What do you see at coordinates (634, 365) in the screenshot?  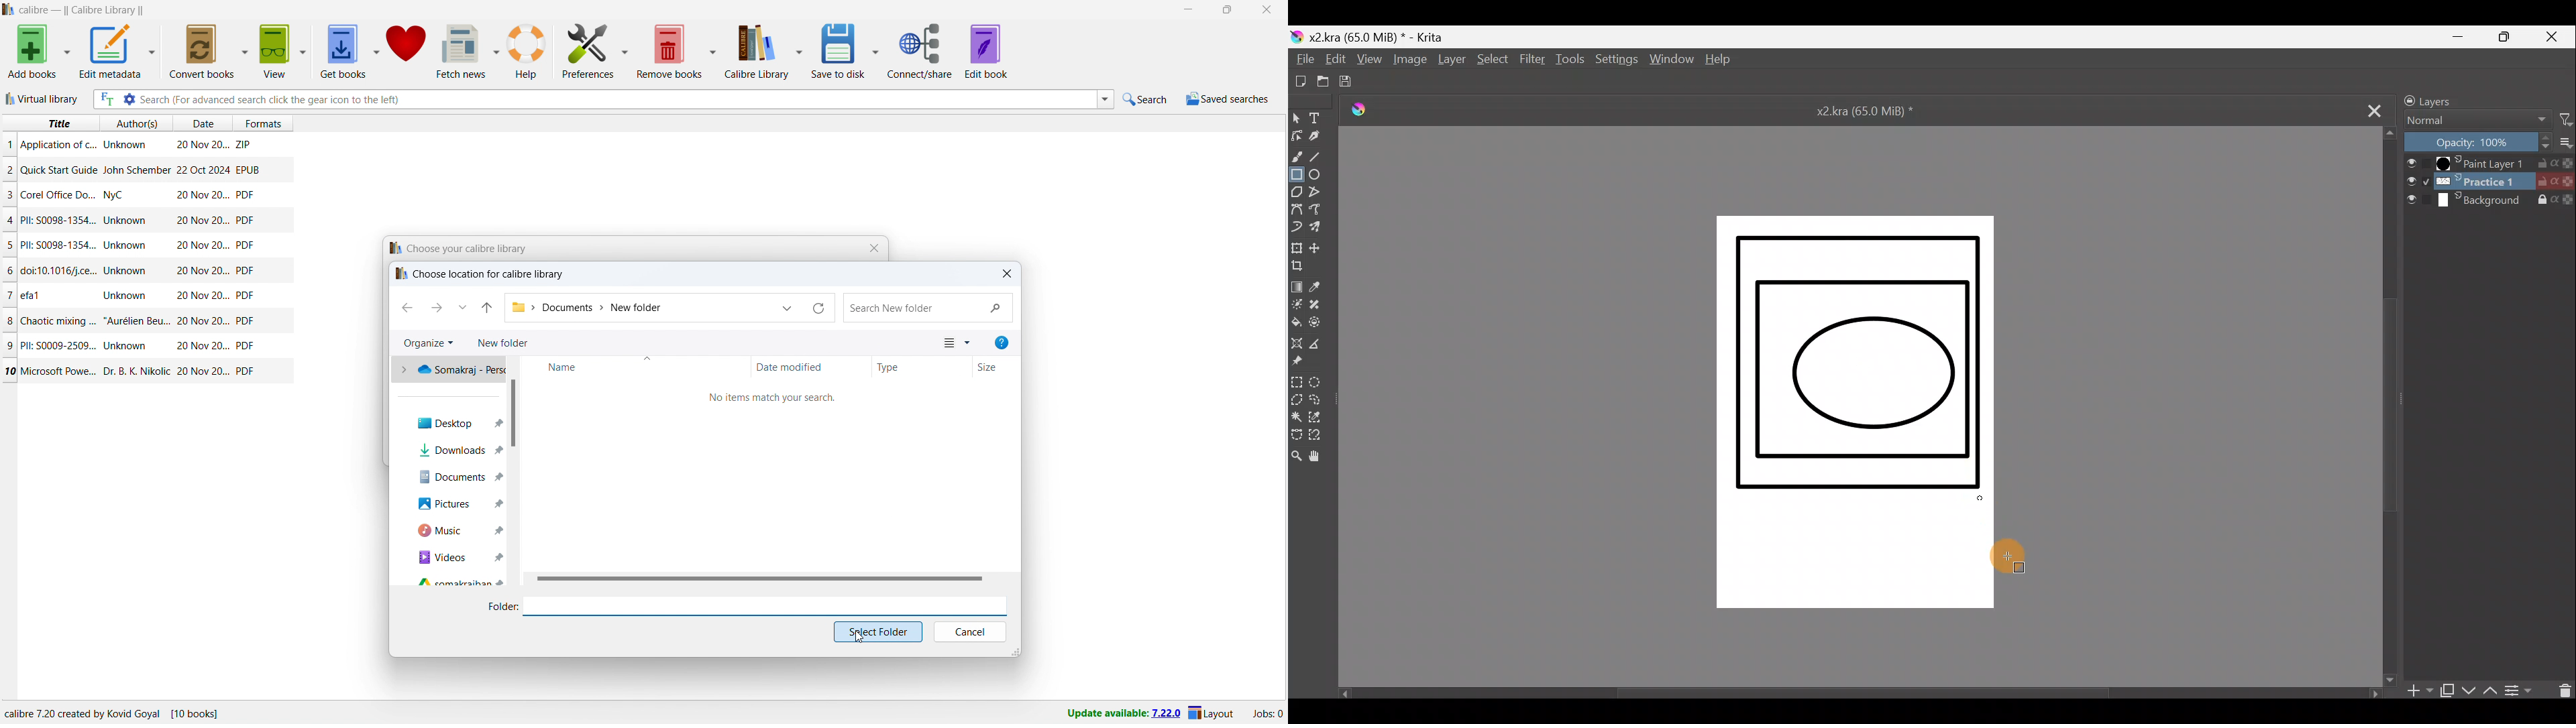 I see `name` at bounding box center [634, 365].